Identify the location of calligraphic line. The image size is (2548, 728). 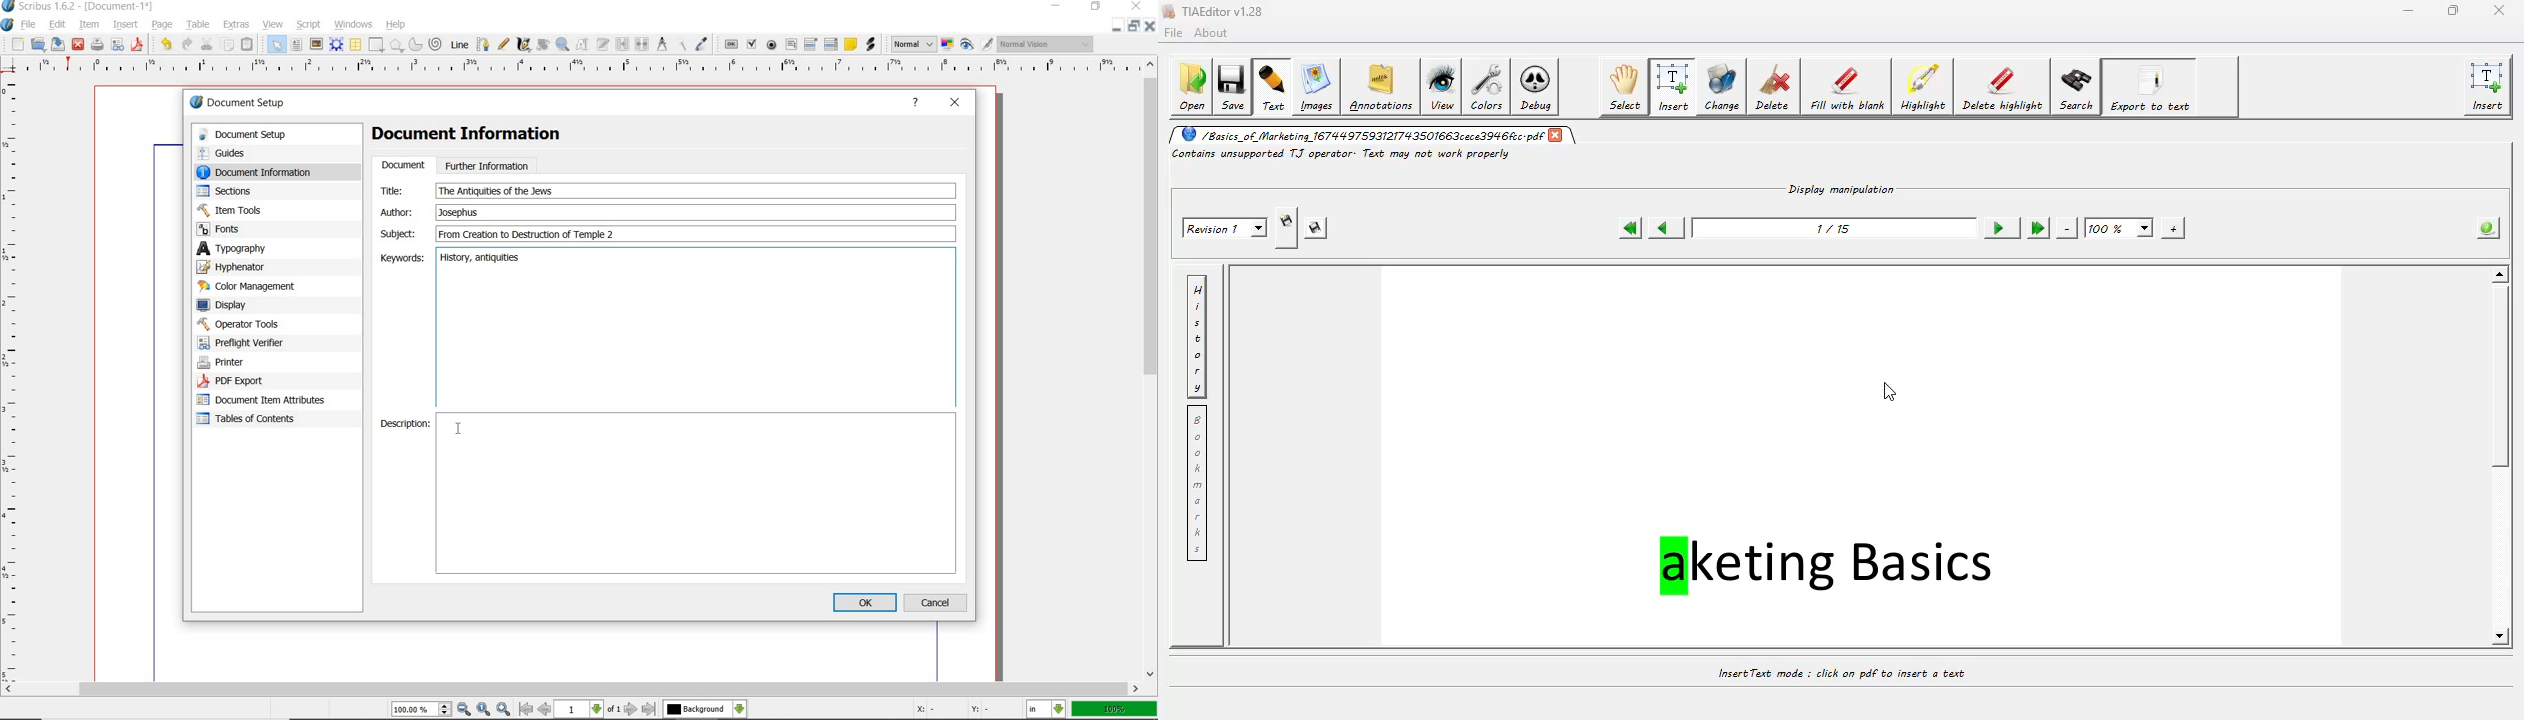
(524, 46).